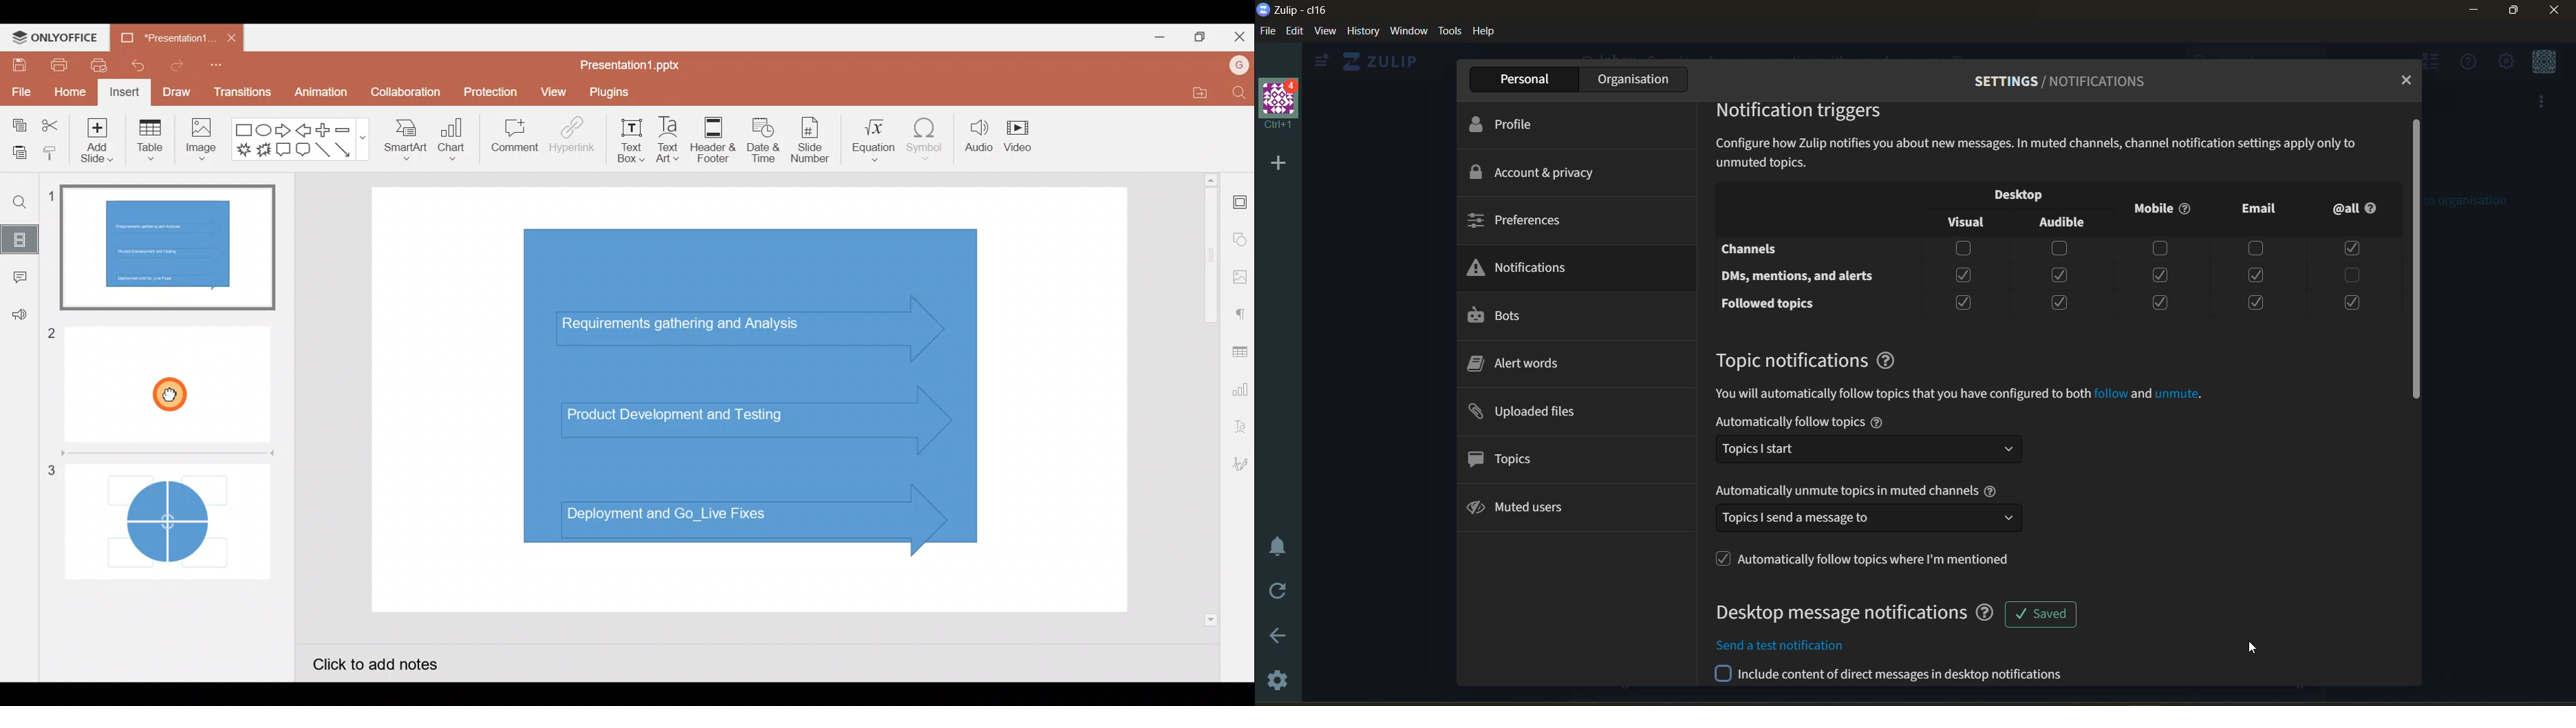  What do you see at coordinates (1234, 67) in the screenshot?
I see `Account name` at bounding box center [1234, 67].